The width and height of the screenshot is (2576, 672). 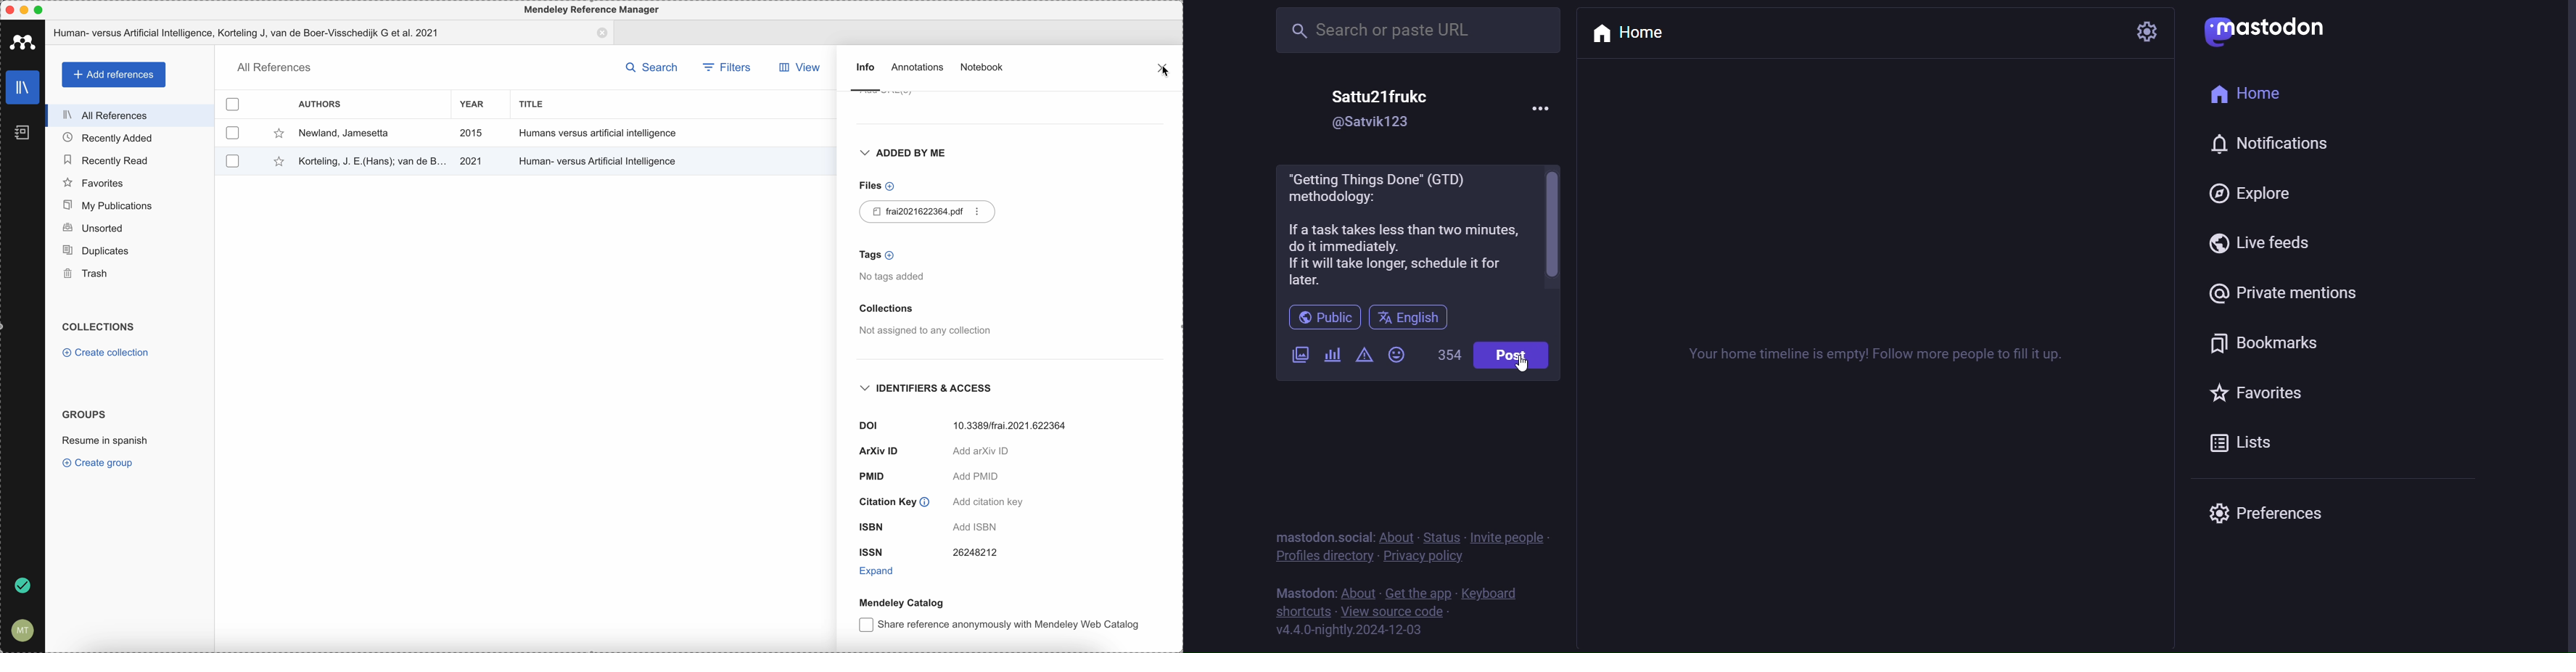 What do you see at coordinates (1359, 592) in the screenshot?
I see `about` at bounding box center [1359, 592].